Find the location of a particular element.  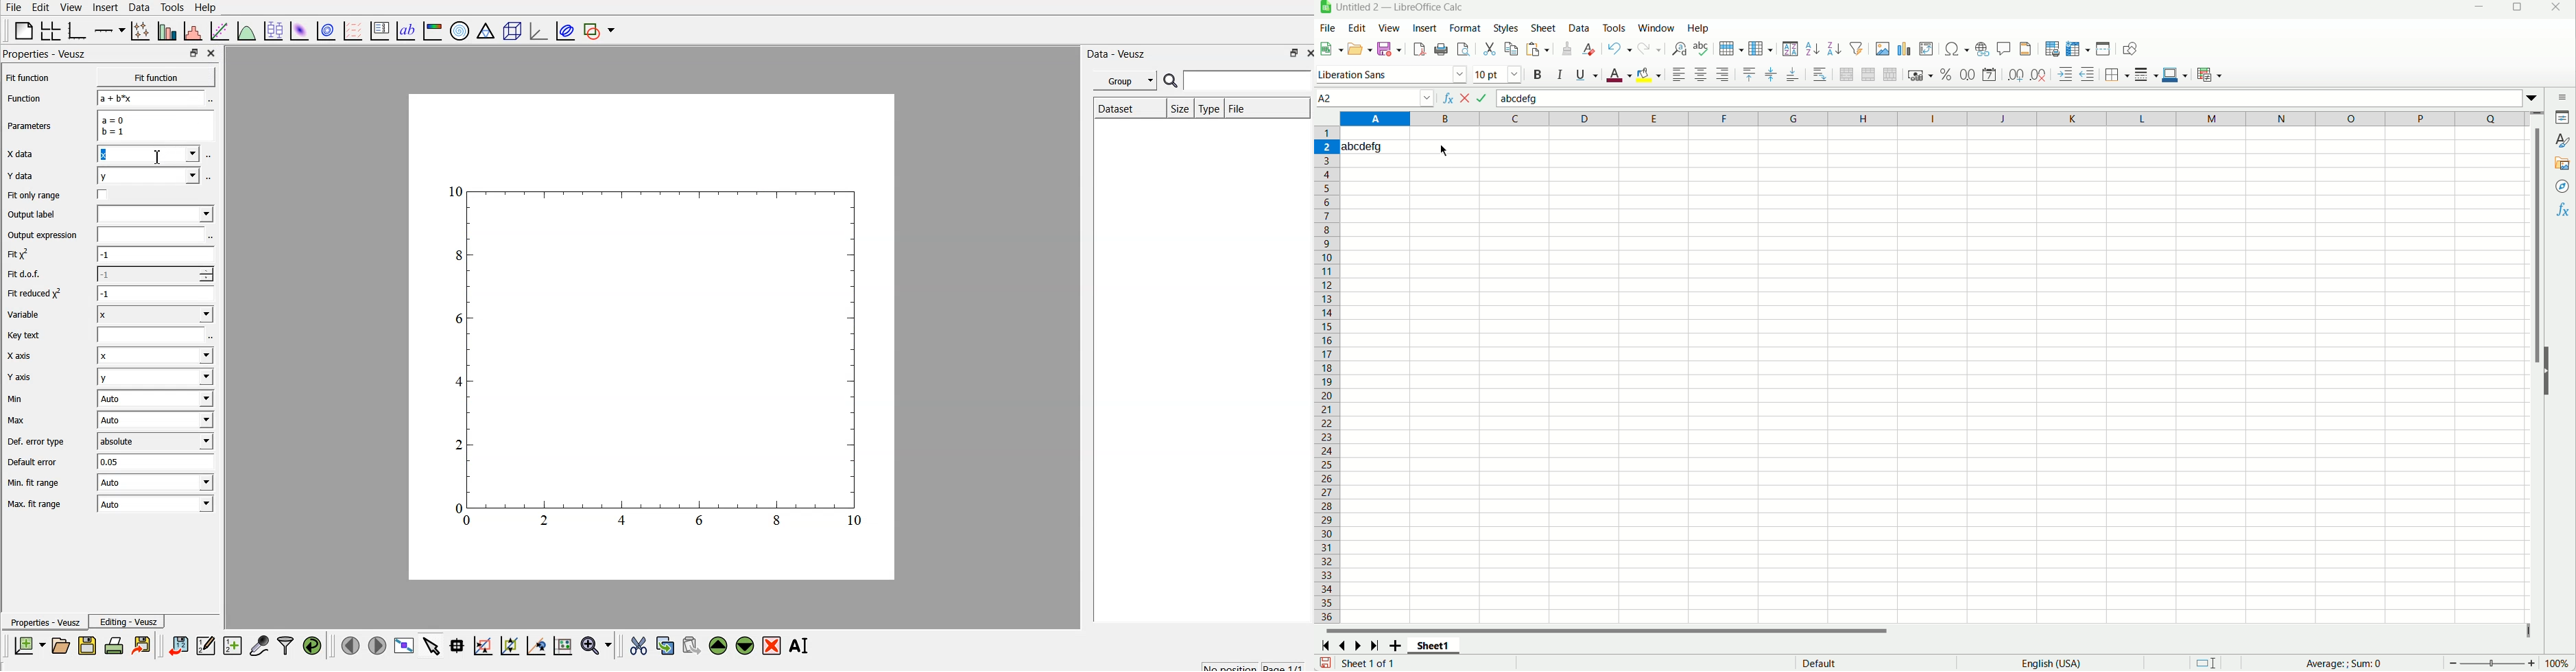

sheet is located at coordinates (1546, 28).